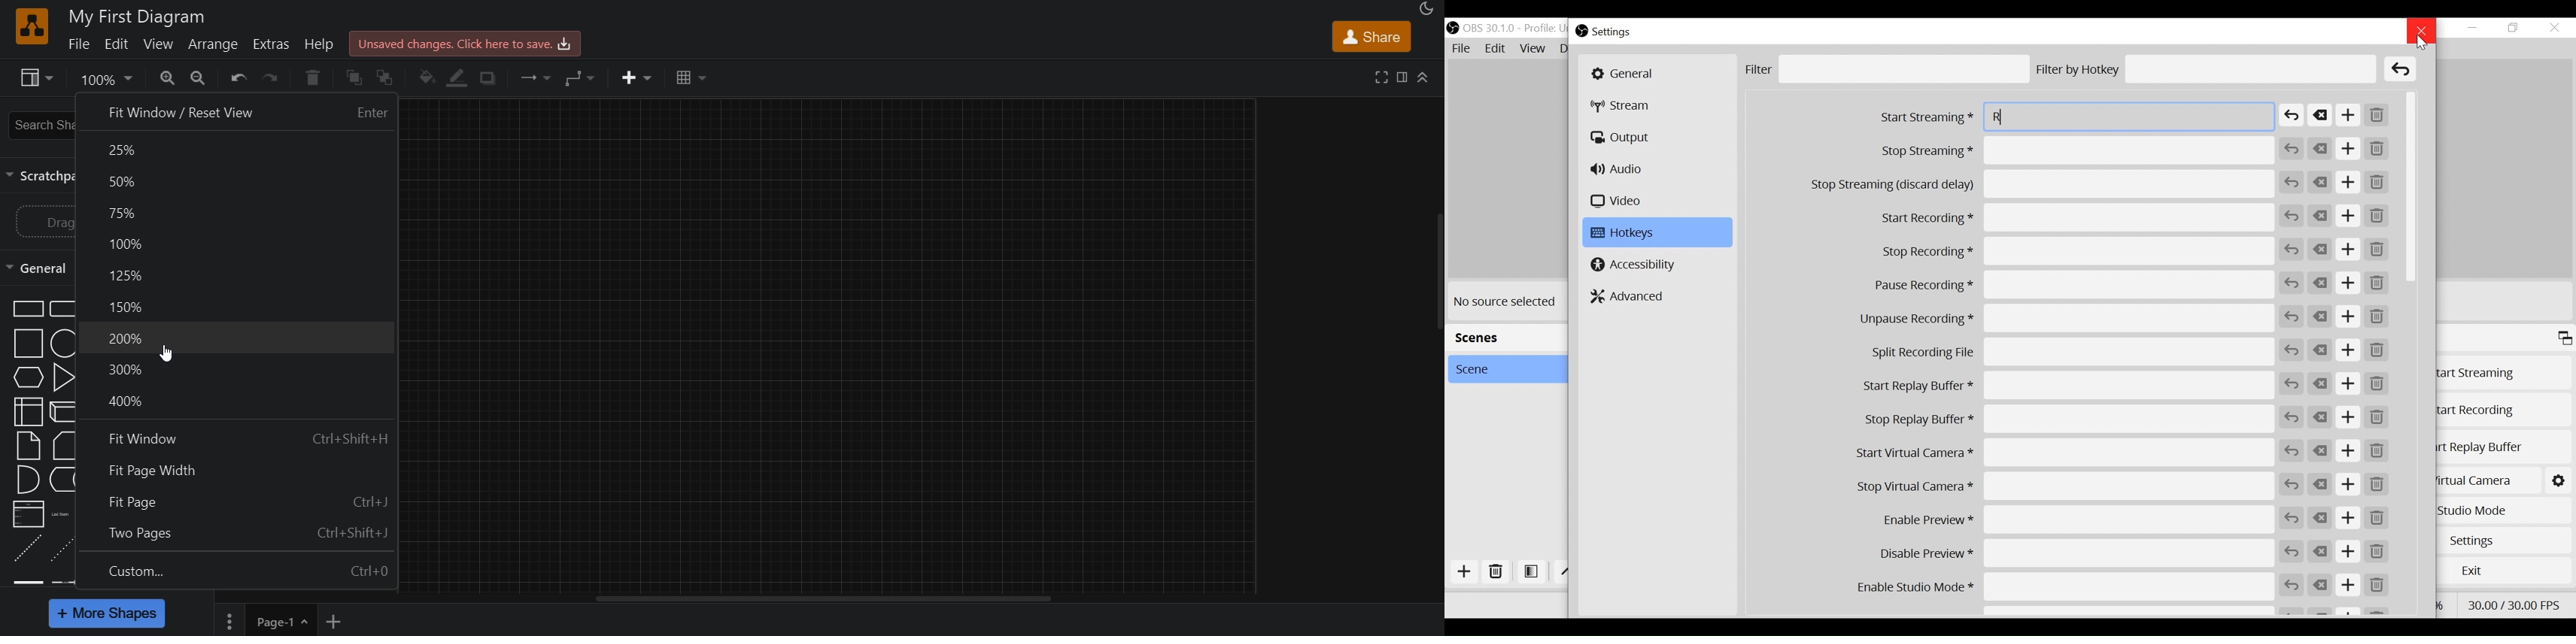 The width and height of the screenshot is (2576, 644). I want to click on more shapes, so click(109, 615).